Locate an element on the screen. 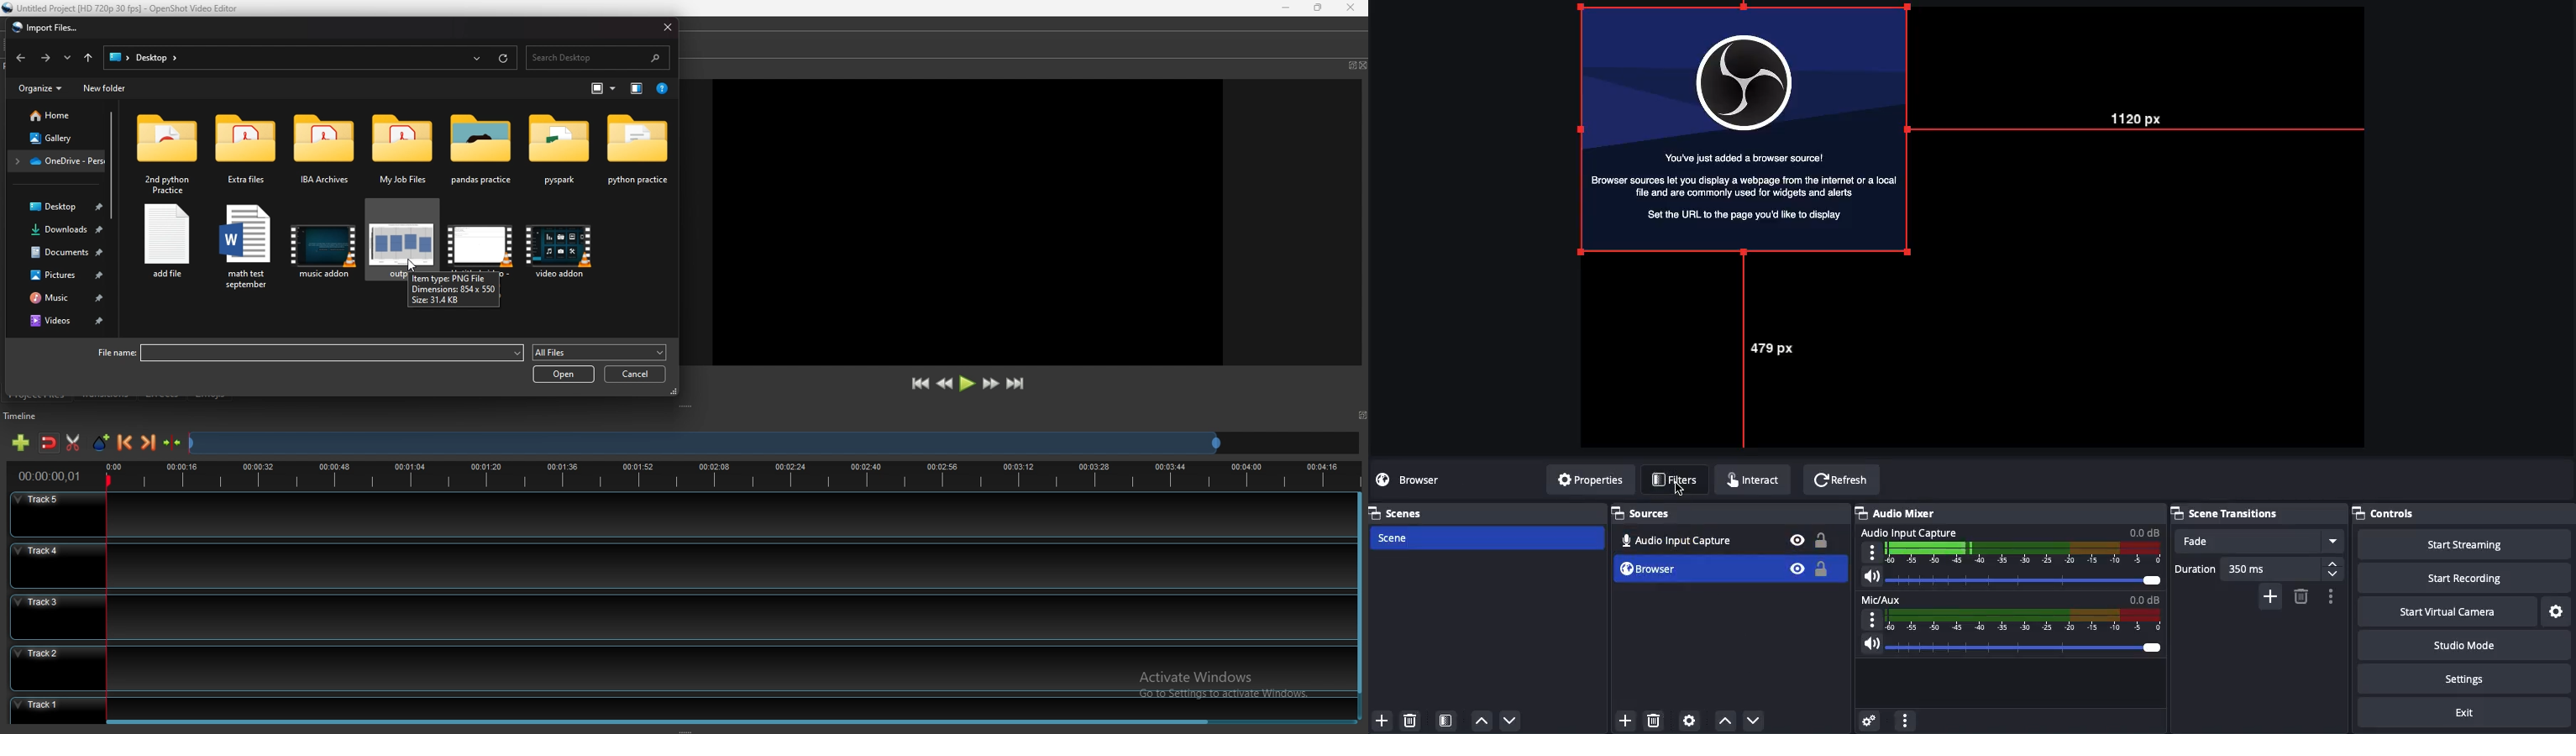 Image resolution: width=2576 pixels, height=756 pixels. jump to end is located at coordinates (1015, 383).